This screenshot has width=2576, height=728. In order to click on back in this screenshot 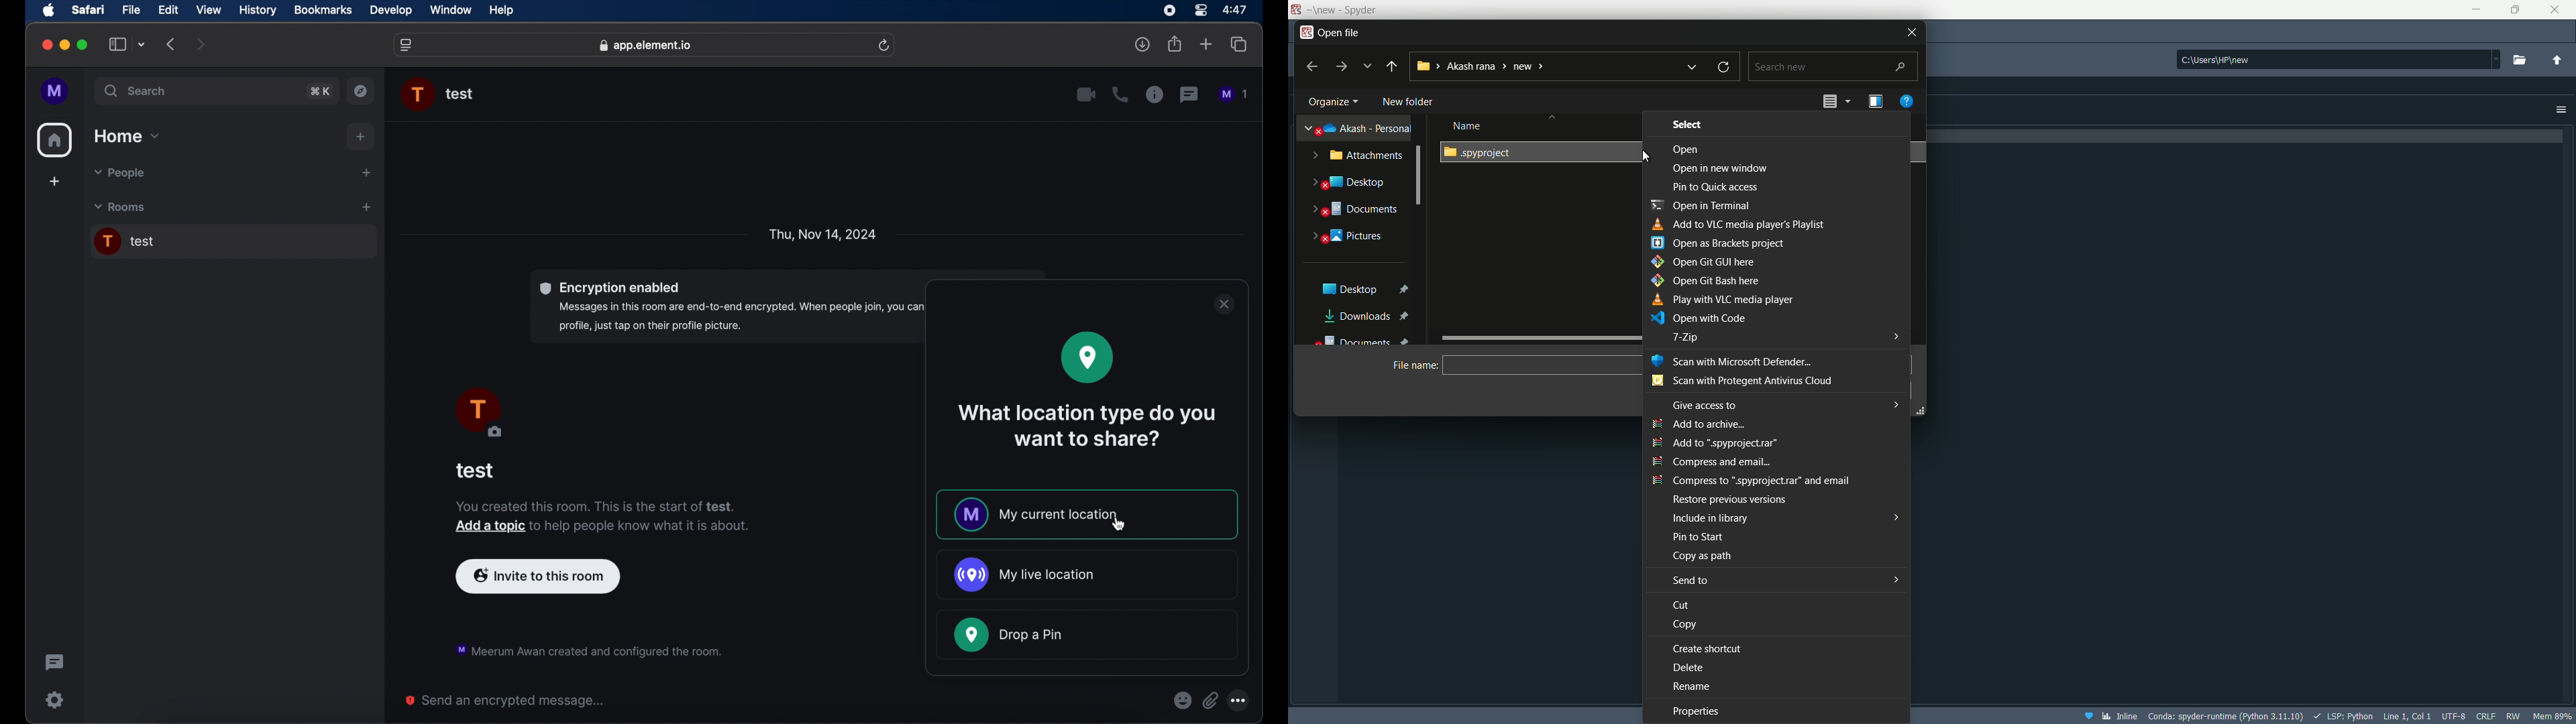, I will do `click(1311, 68)`.